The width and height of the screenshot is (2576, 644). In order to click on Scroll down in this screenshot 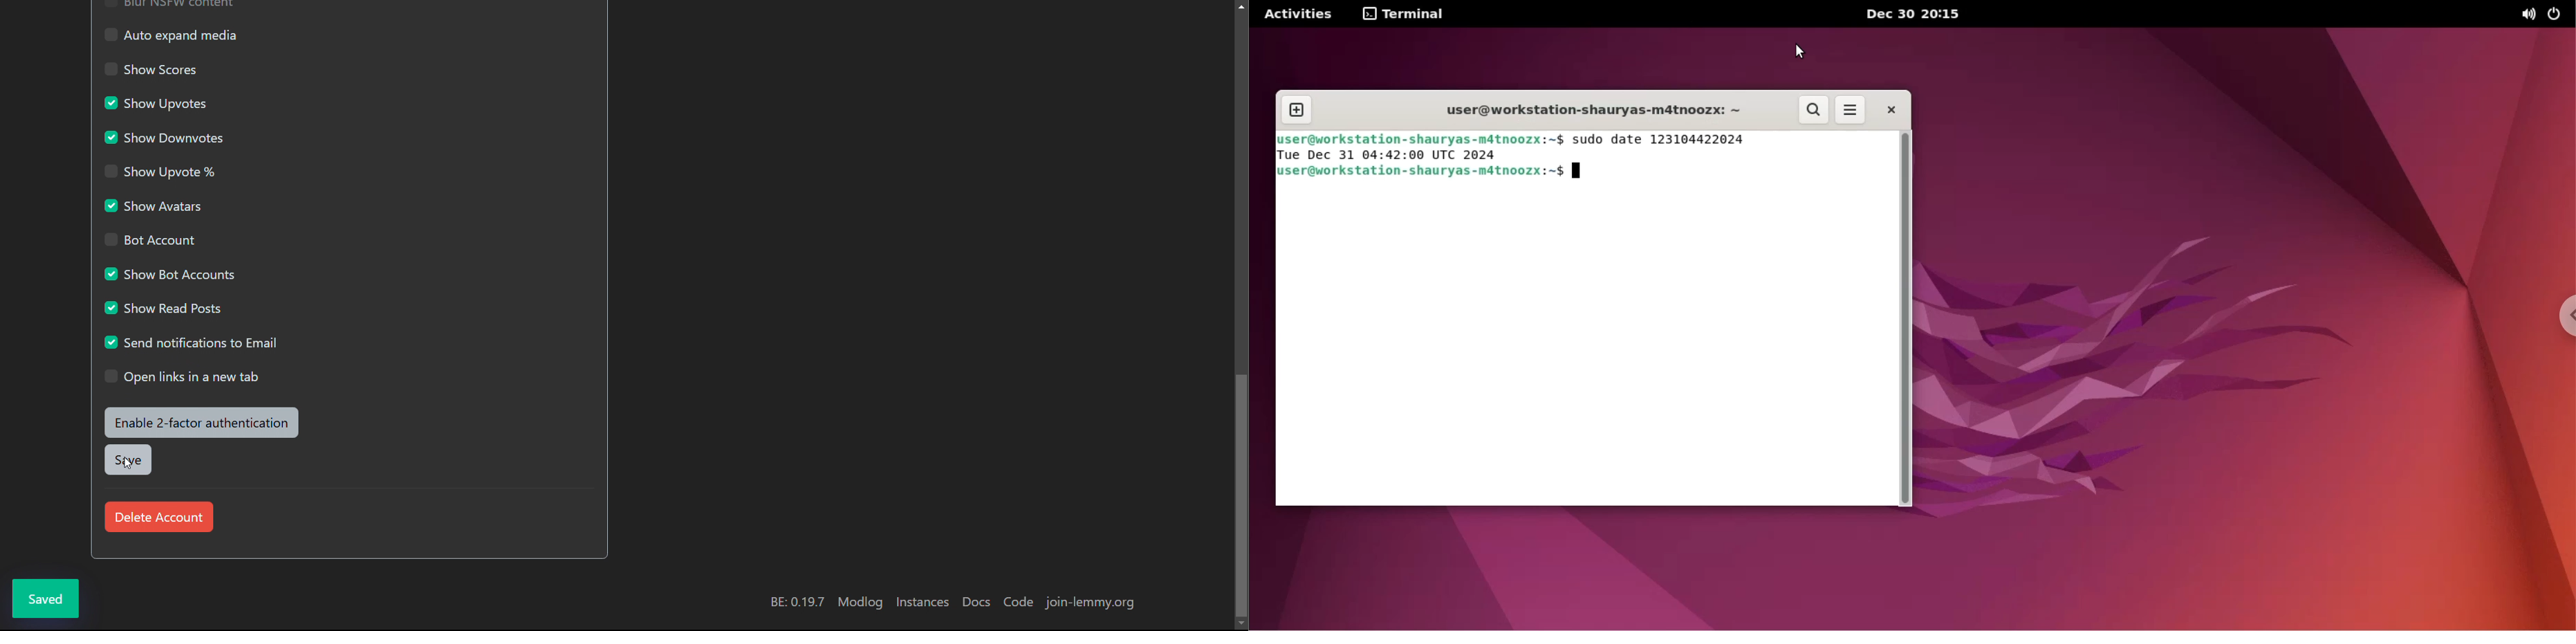, I will do `click(1241, 624)`.